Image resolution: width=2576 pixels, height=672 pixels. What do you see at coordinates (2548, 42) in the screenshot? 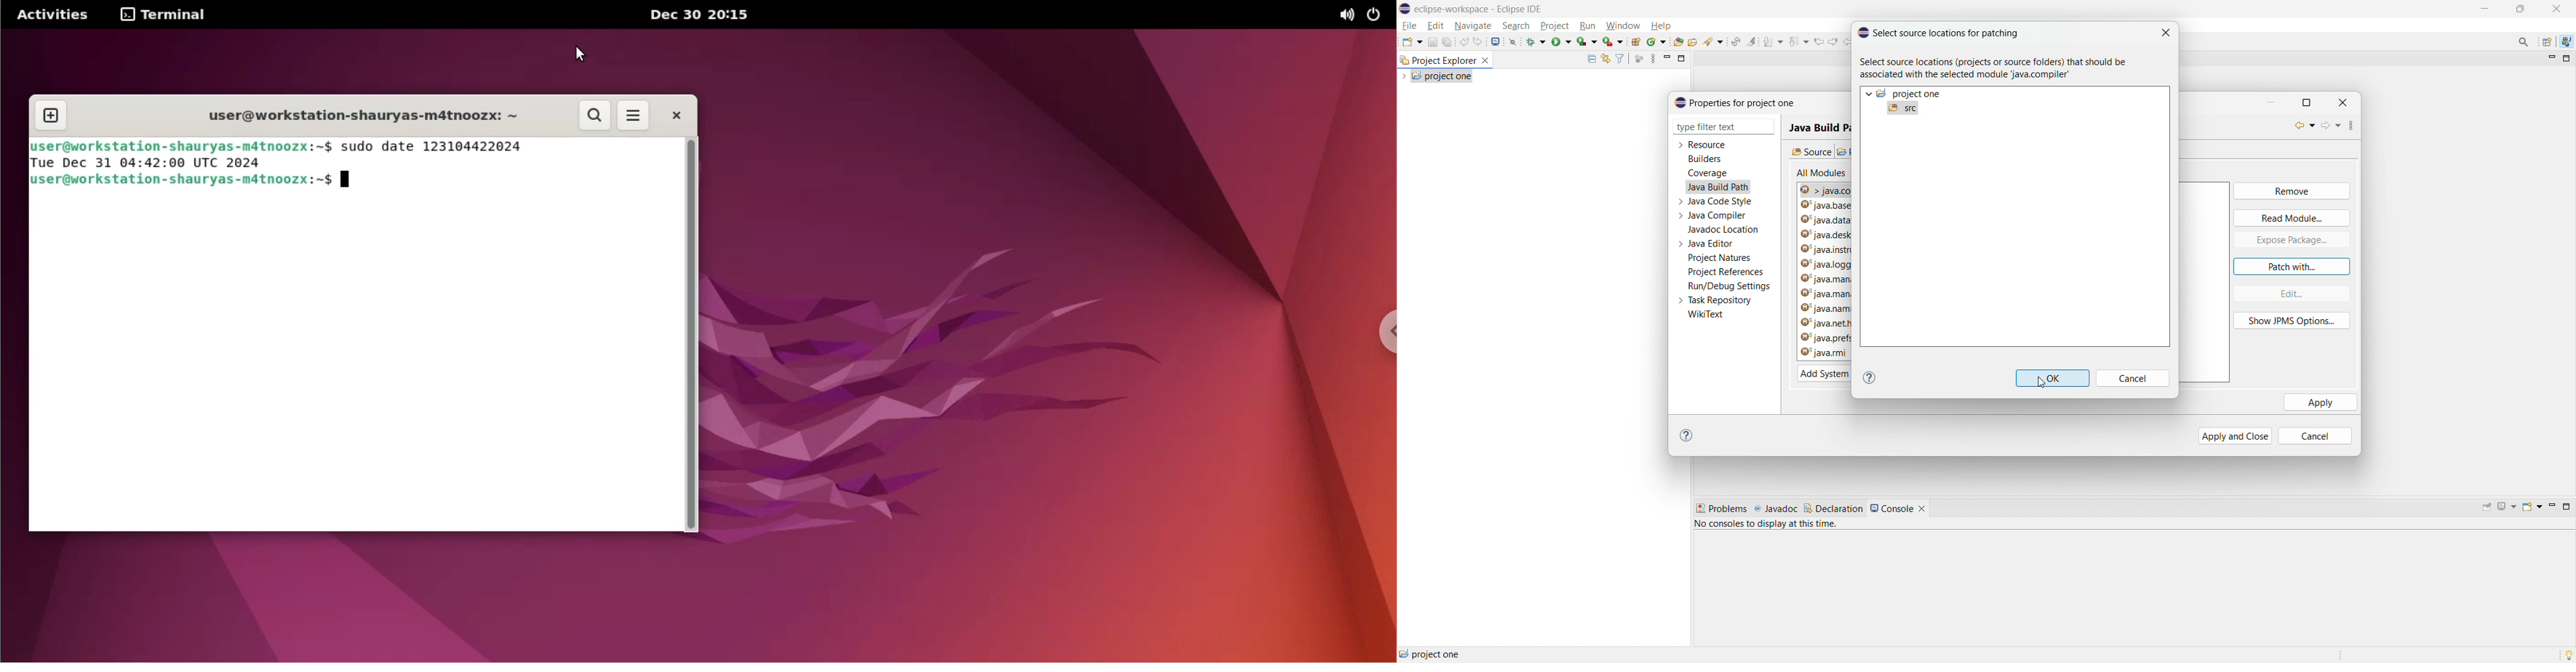
I see `open perspective` at bounding box center [2548, 42].